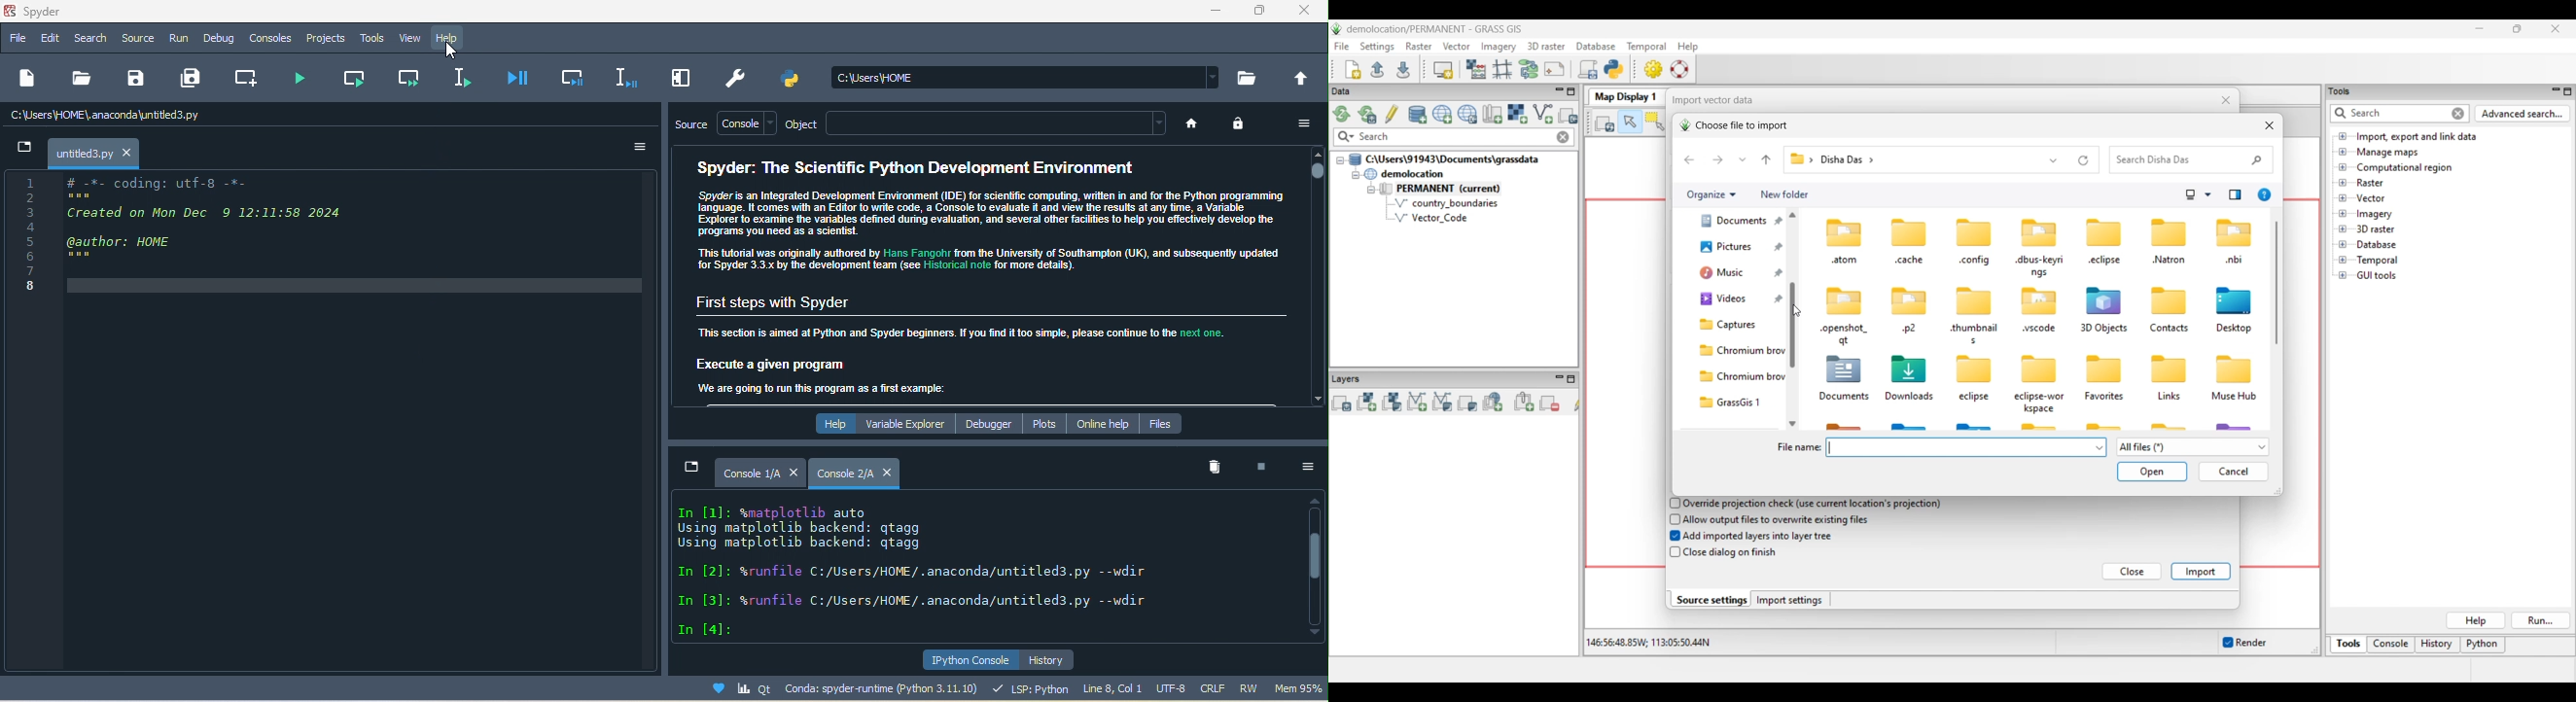 The image size is (2576, 728). What do you see at coordinates (1252, 688) in the screenshot?
I see `rw` at bounding box center [1252, 688].